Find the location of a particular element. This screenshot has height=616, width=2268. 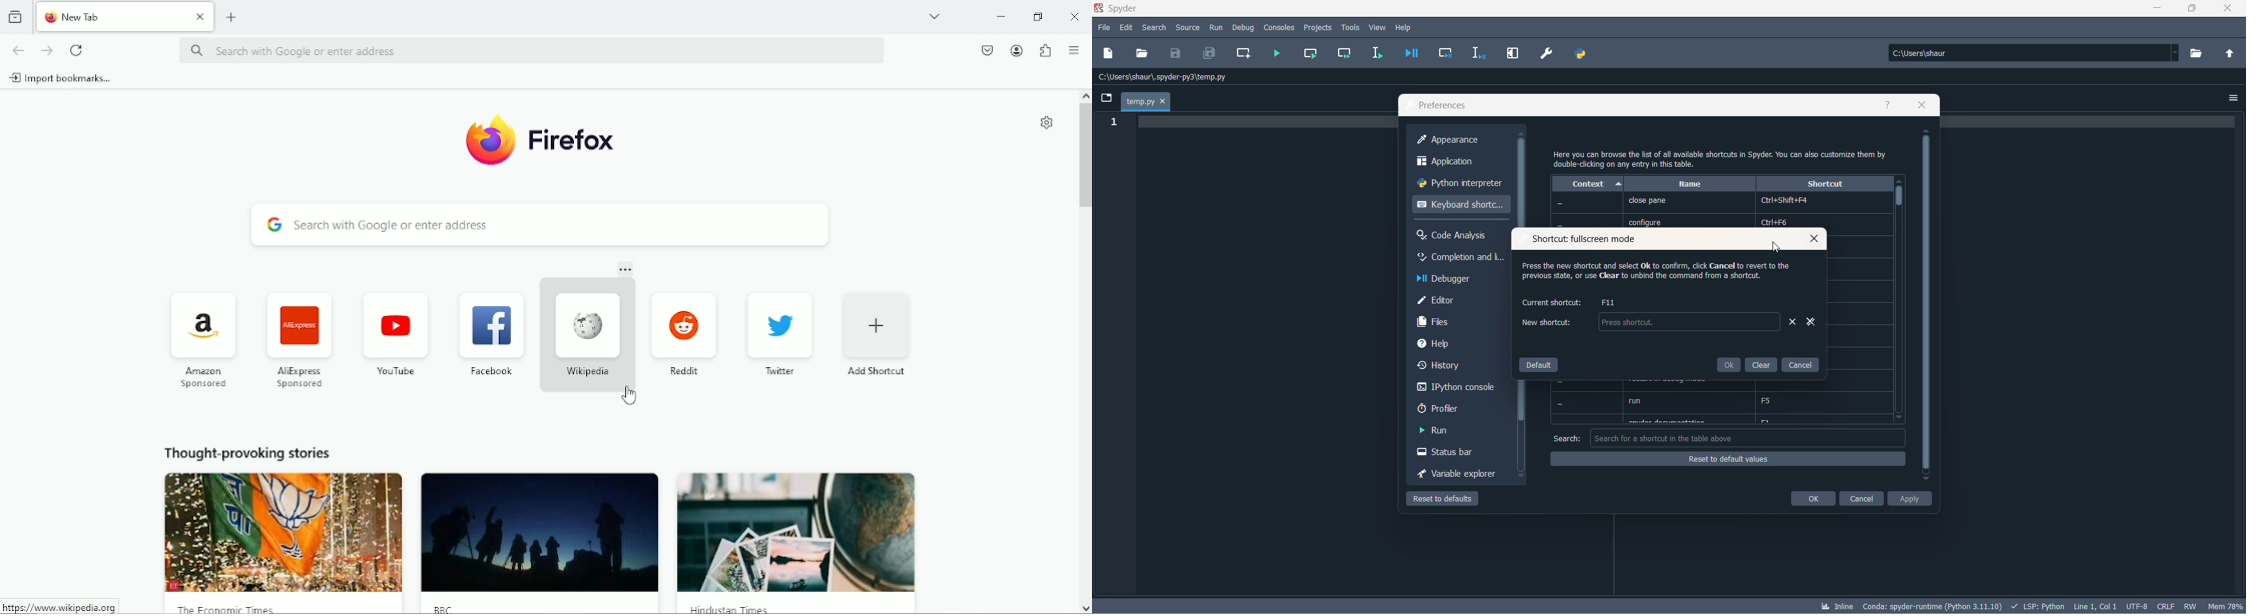

Close is located at coordinates (1073, 15).